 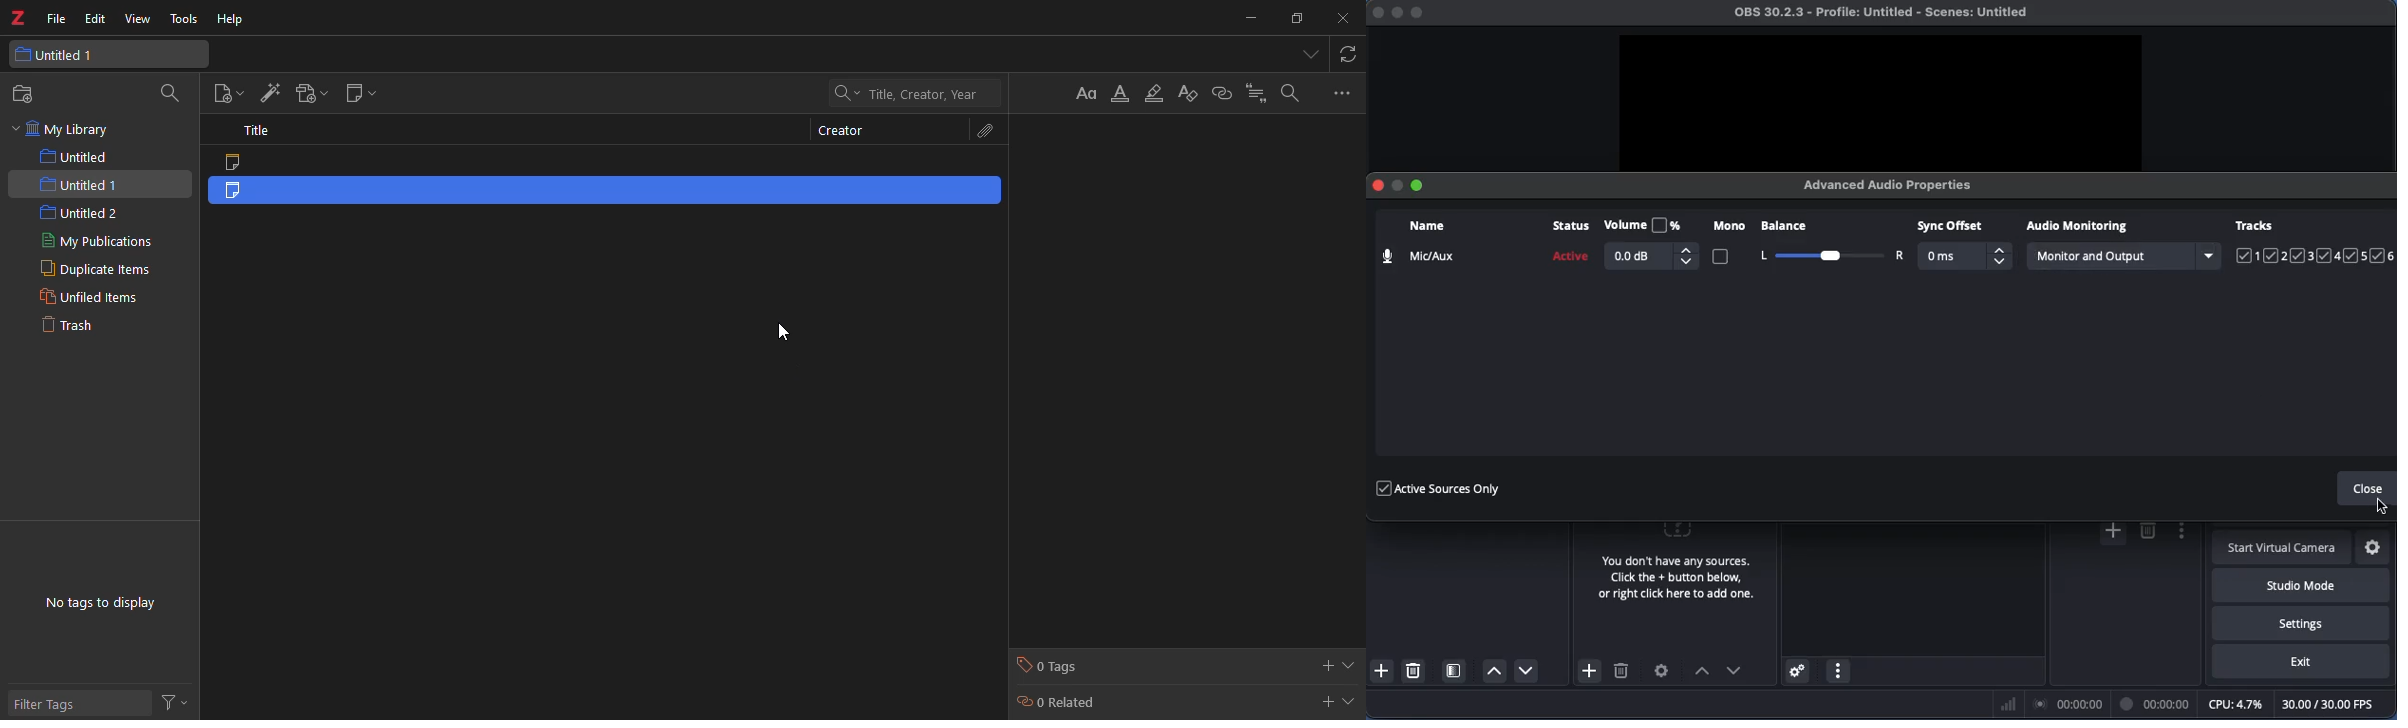 What do you see at coordinates (2112, 533) in the screenshot?
I see `add` at bounding box center [2112, 533].